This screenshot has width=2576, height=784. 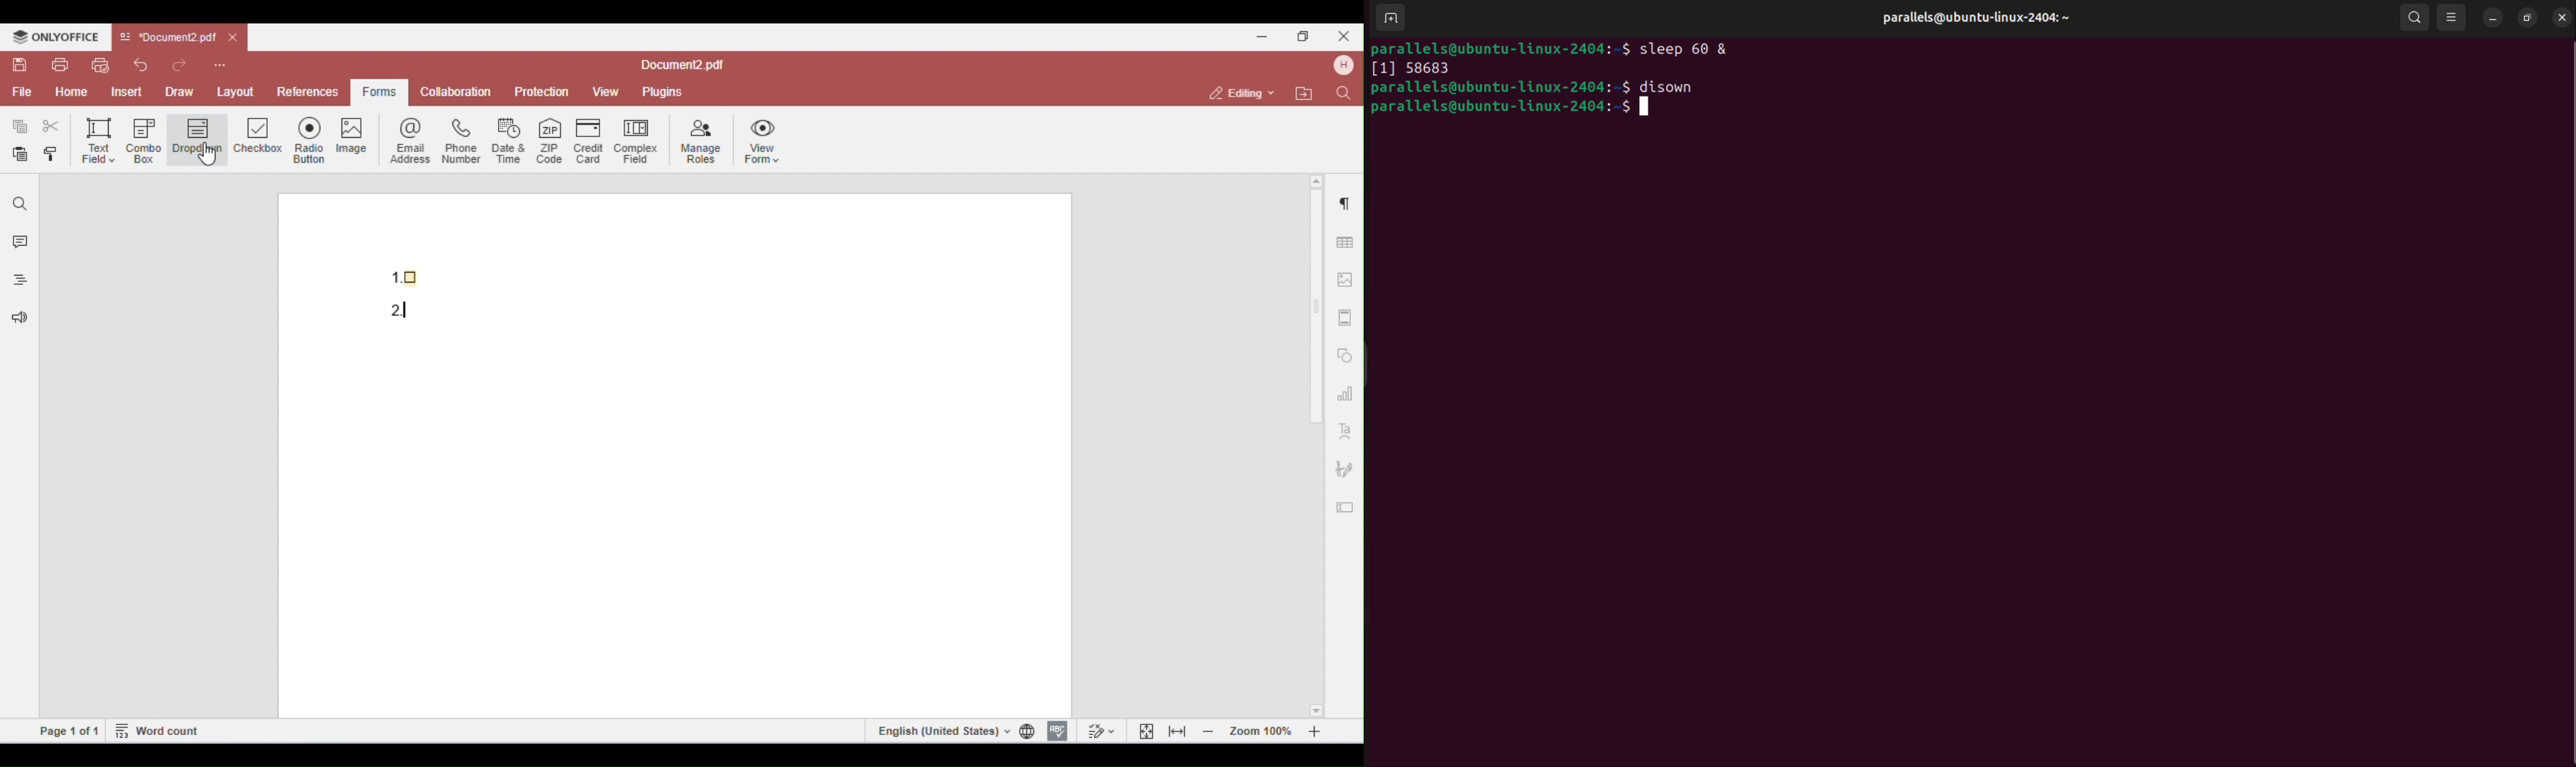 What do you see at coordinates (1973, 18) in the screenshot?
I see `parallels@ubuntu-linux-2404: ~` at bounding box center [1973, 18].